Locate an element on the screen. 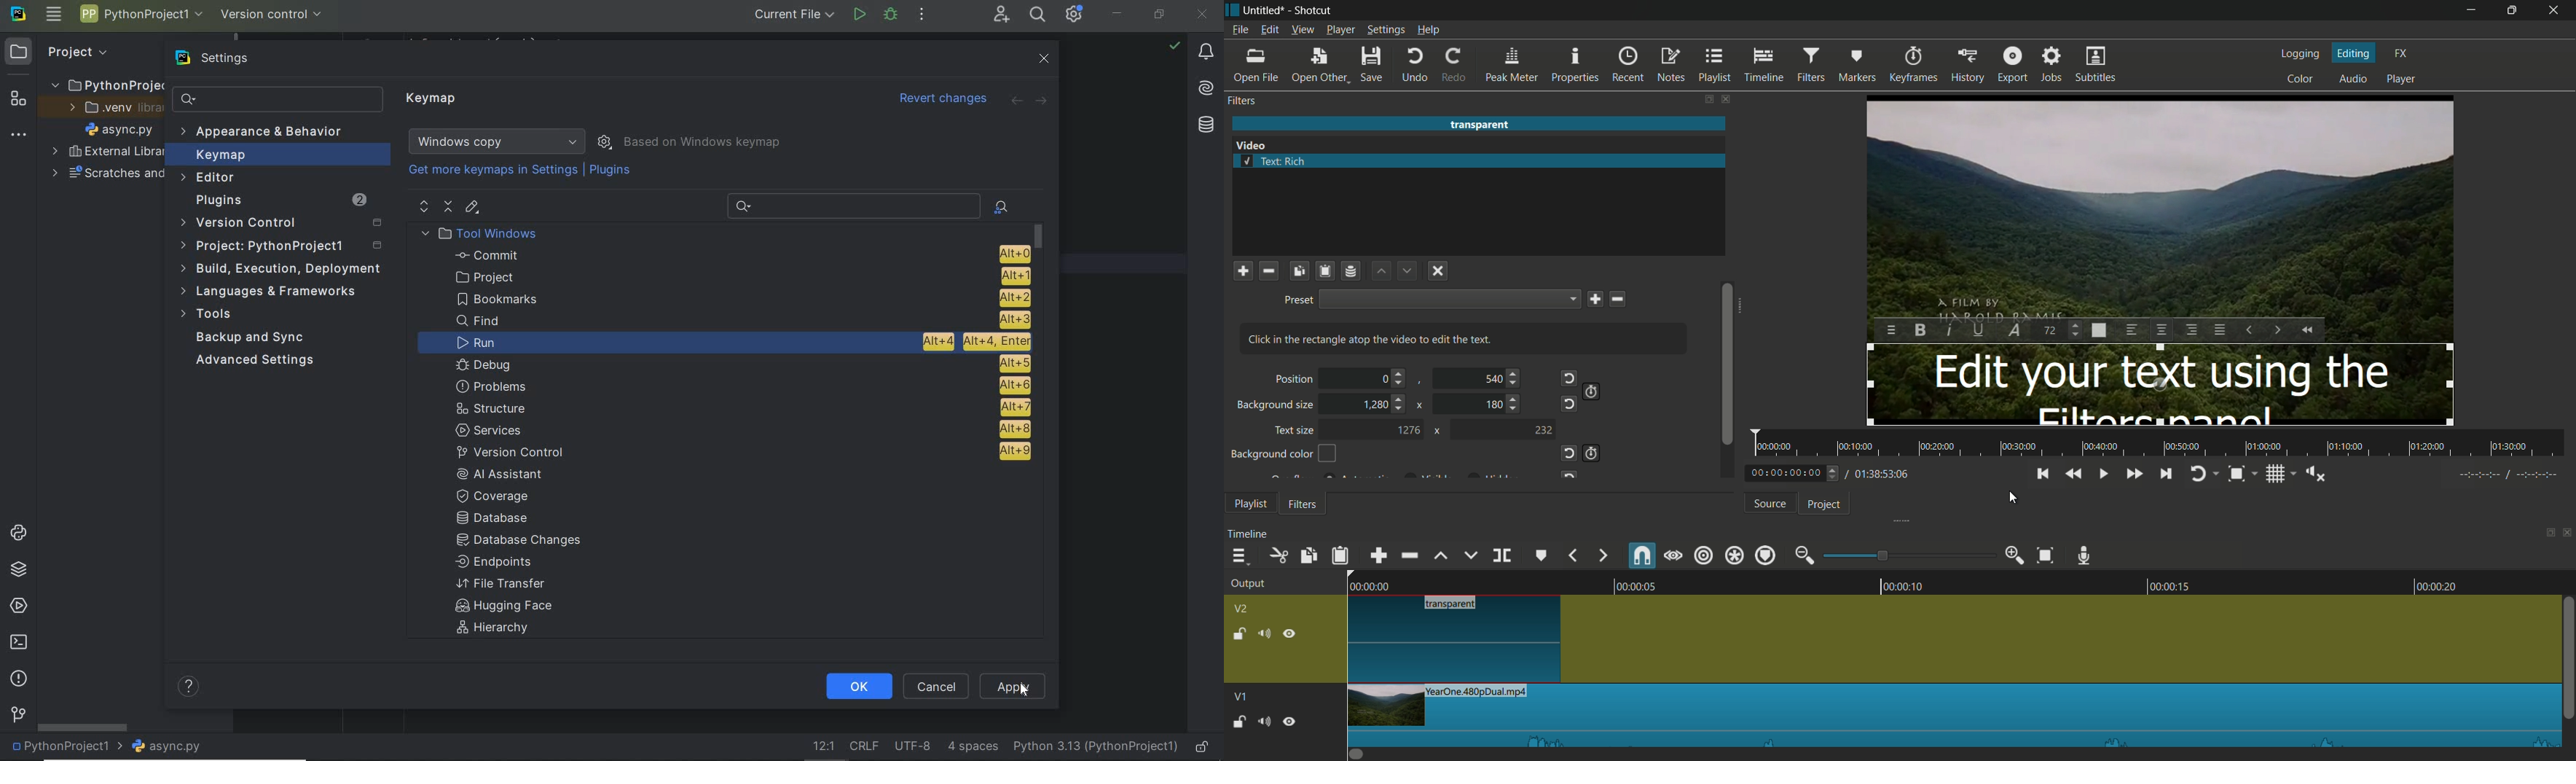  ripple all tracks is located at coordinates (1734, 555).